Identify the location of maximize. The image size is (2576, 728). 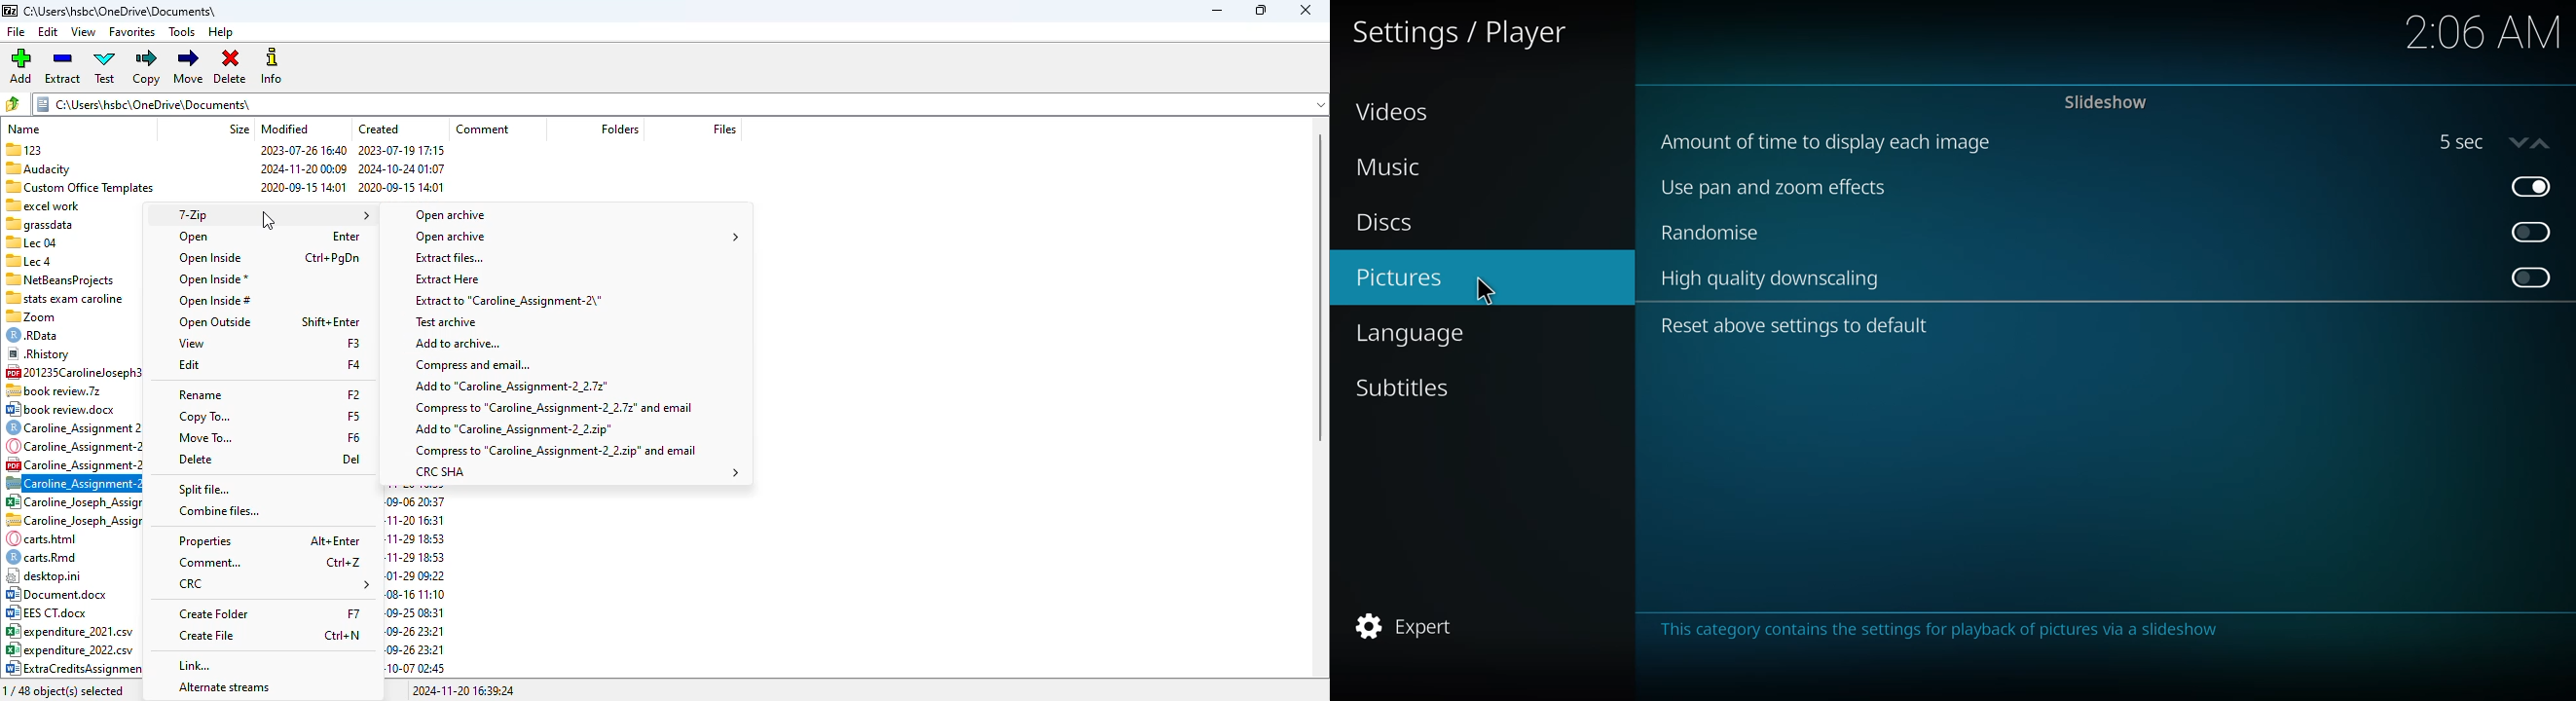
(1261, 11).